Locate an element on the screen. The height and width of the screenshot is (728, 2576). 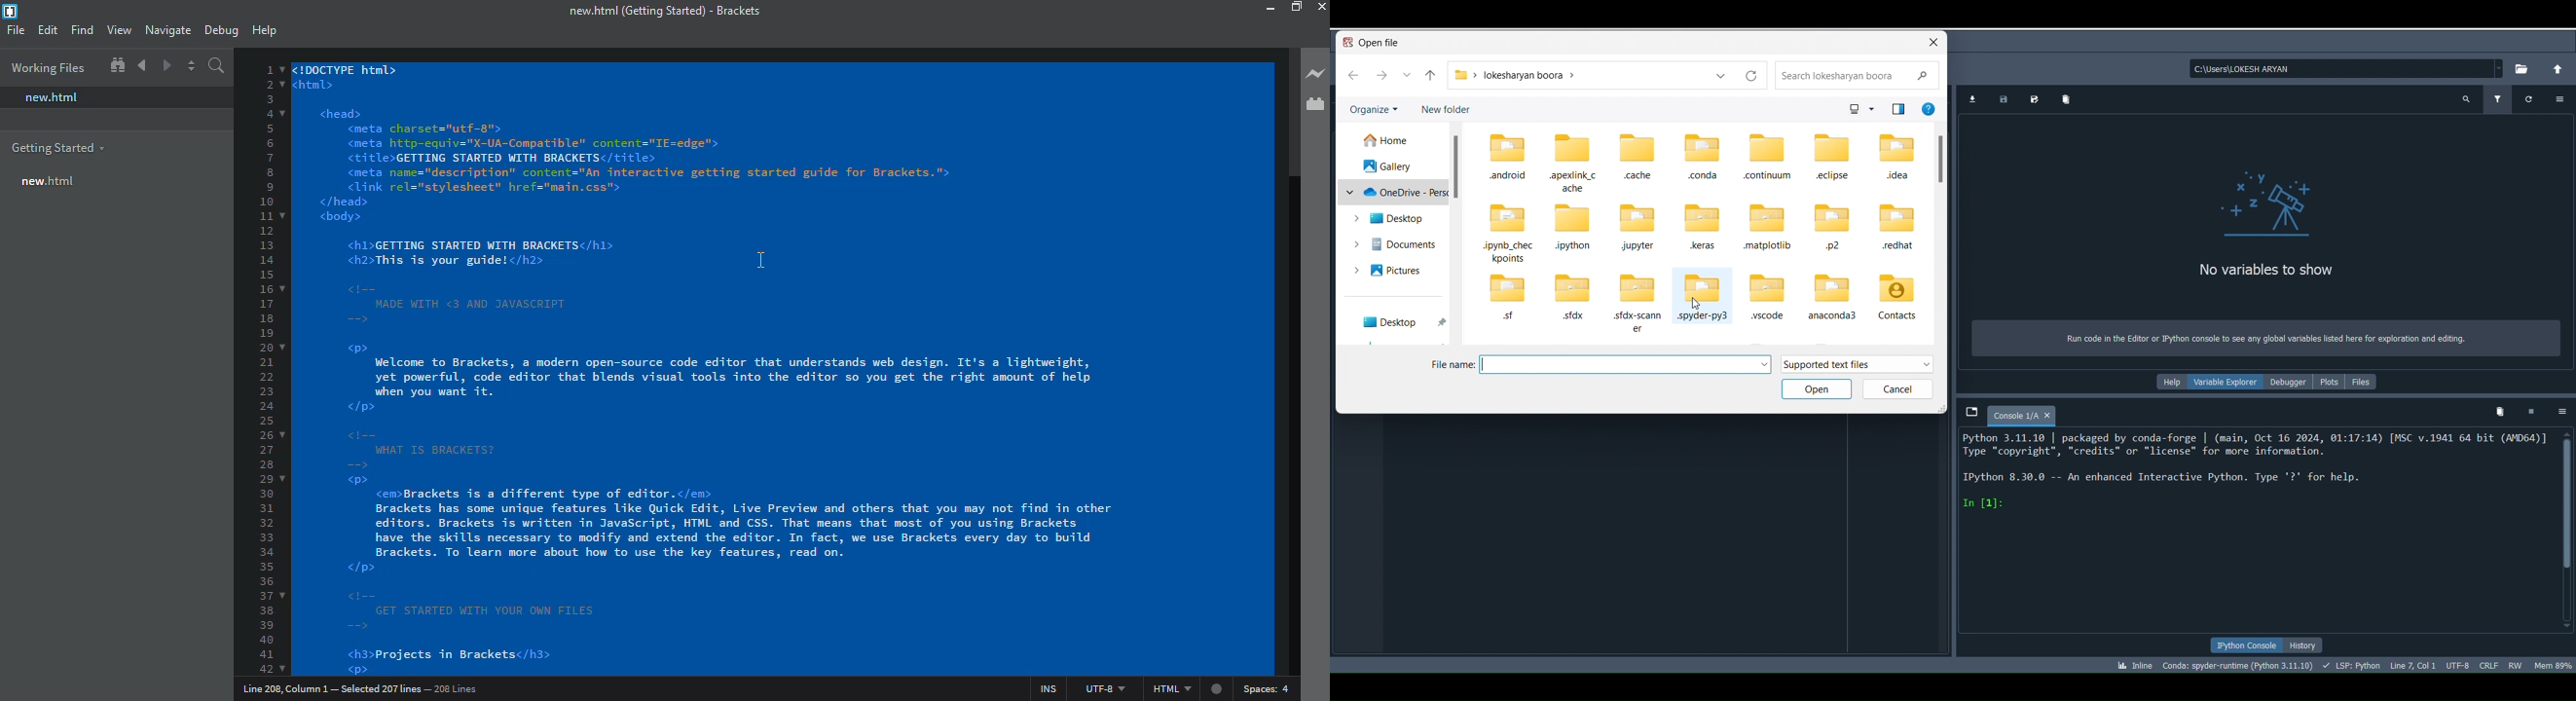
Folder is located at coordinates (1702, 157).